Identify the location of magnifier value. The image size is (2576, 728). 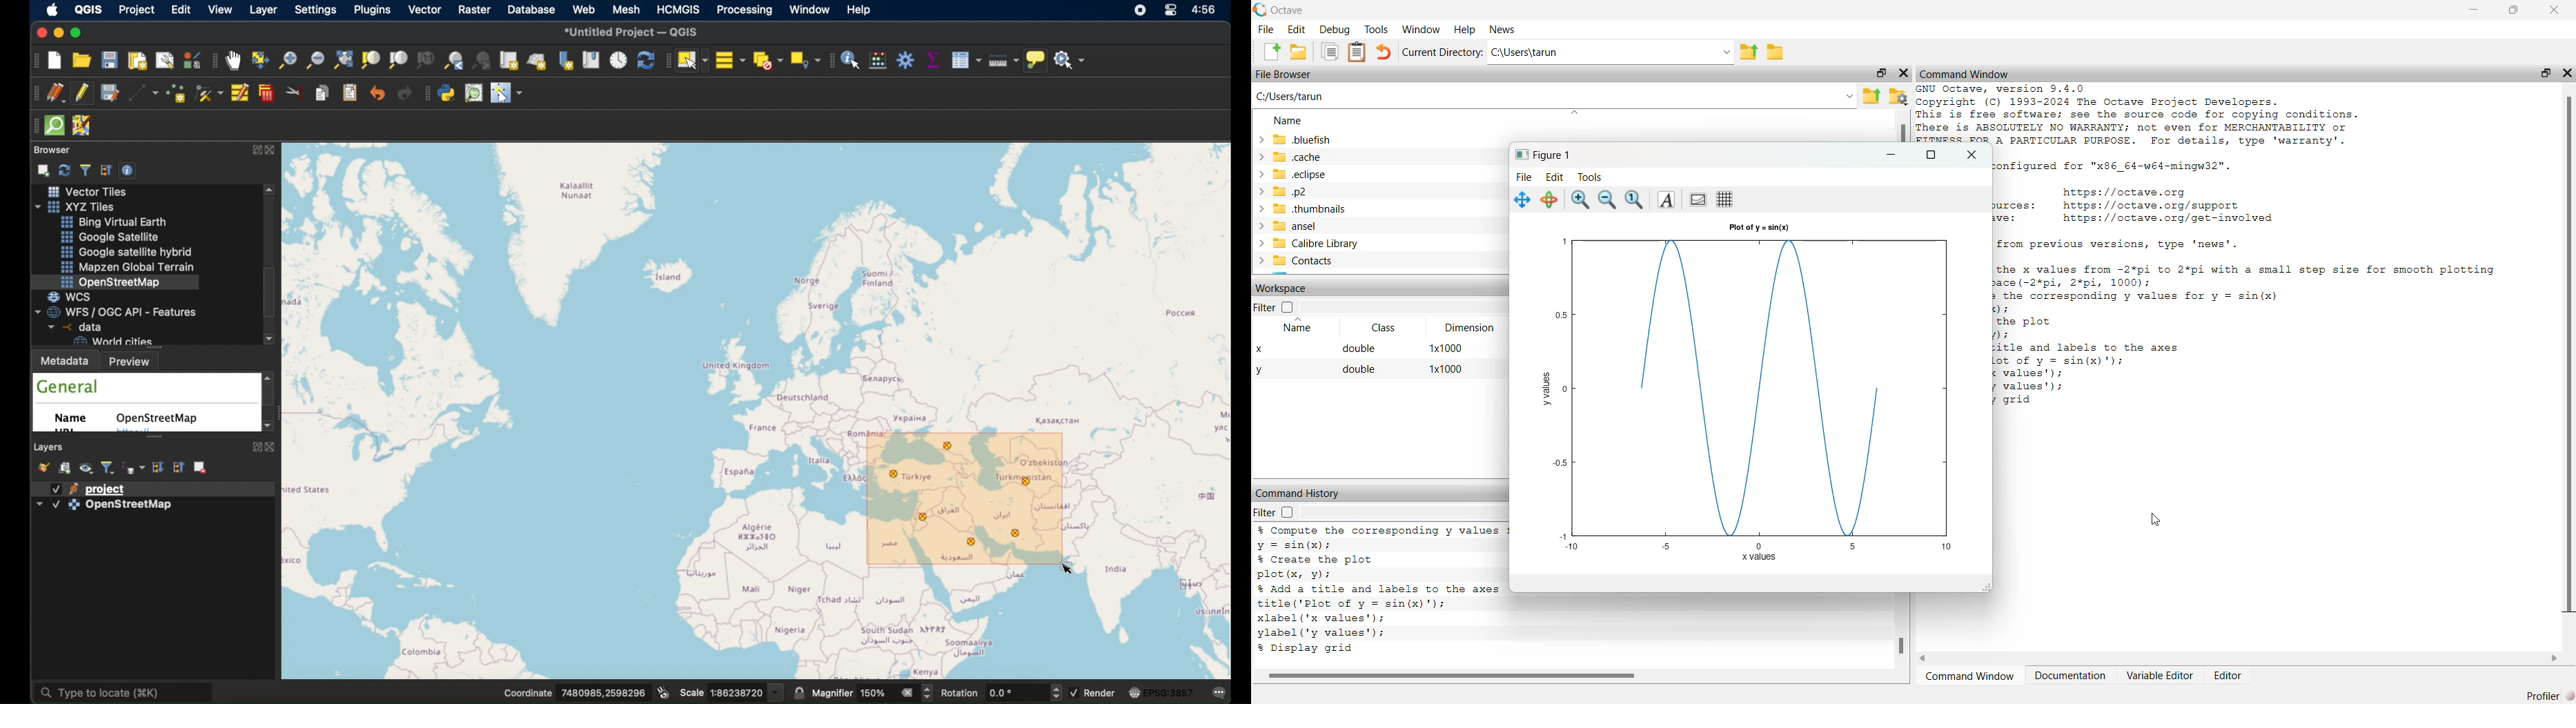
(873, 692).